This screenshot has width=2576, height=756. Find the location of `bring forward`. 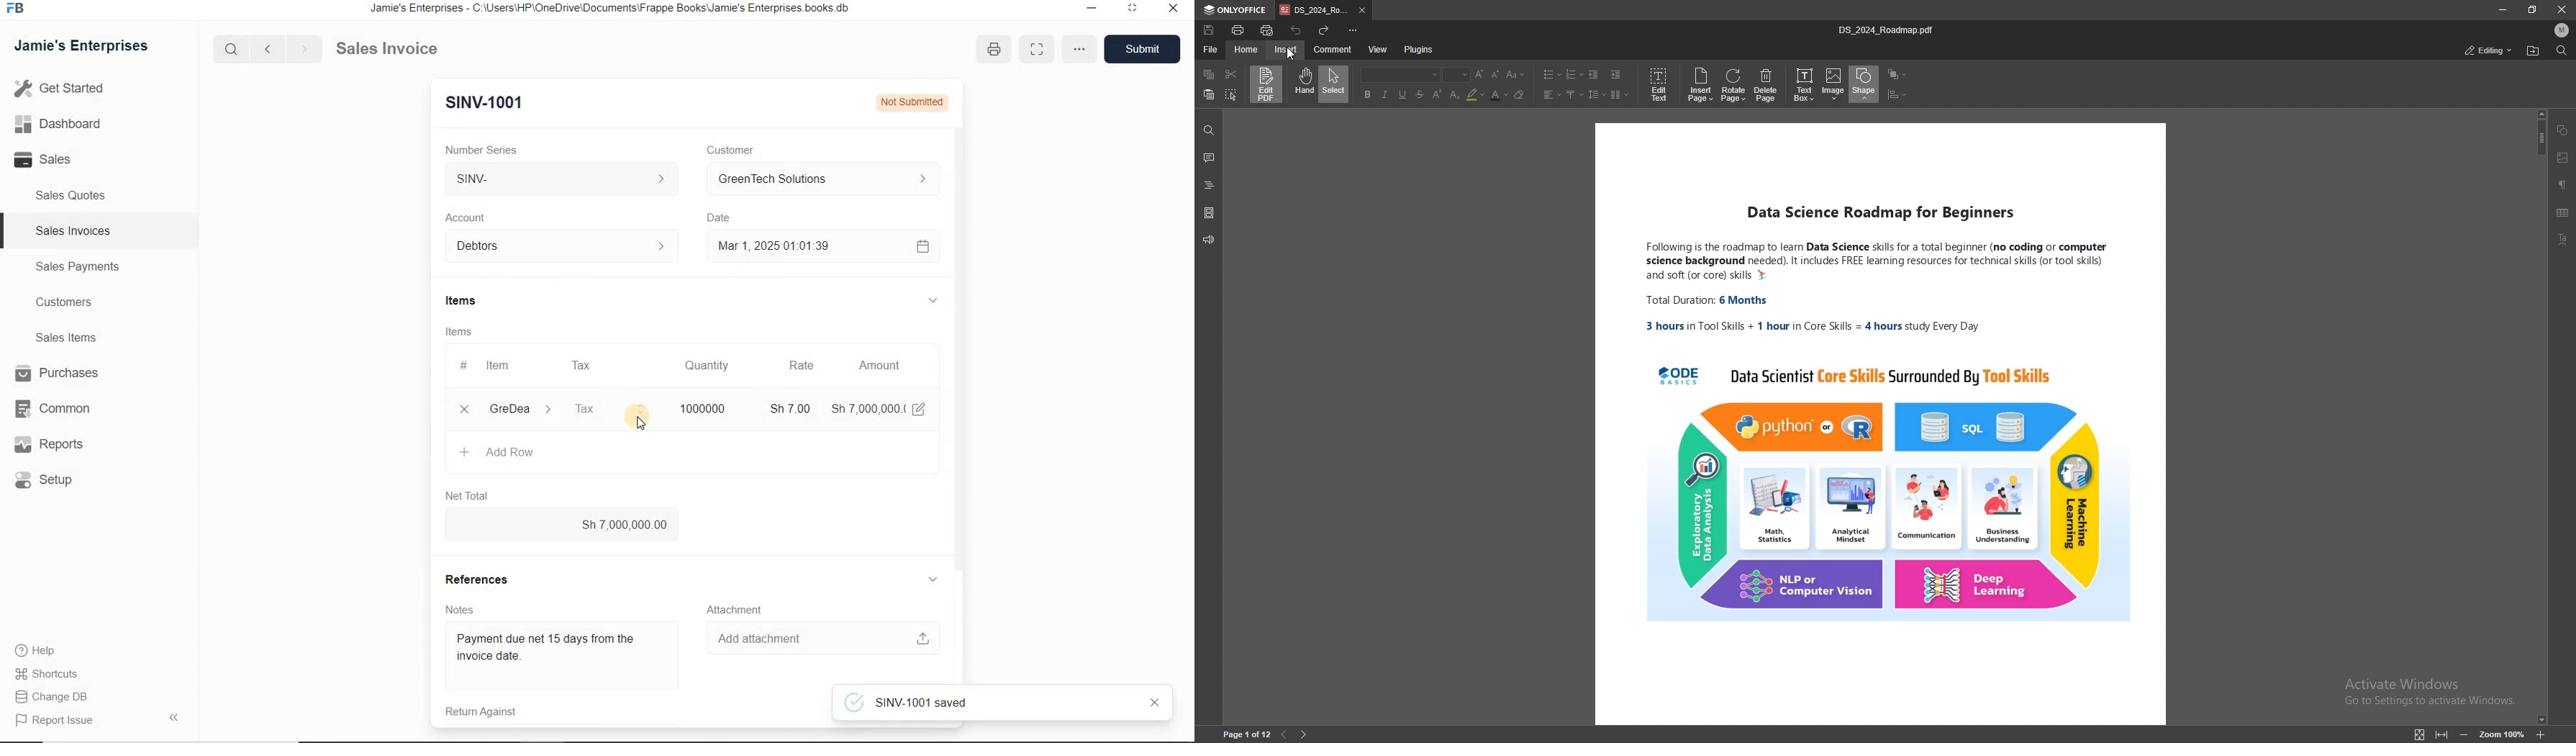

bring forward is located at coordinates (1896, 74).